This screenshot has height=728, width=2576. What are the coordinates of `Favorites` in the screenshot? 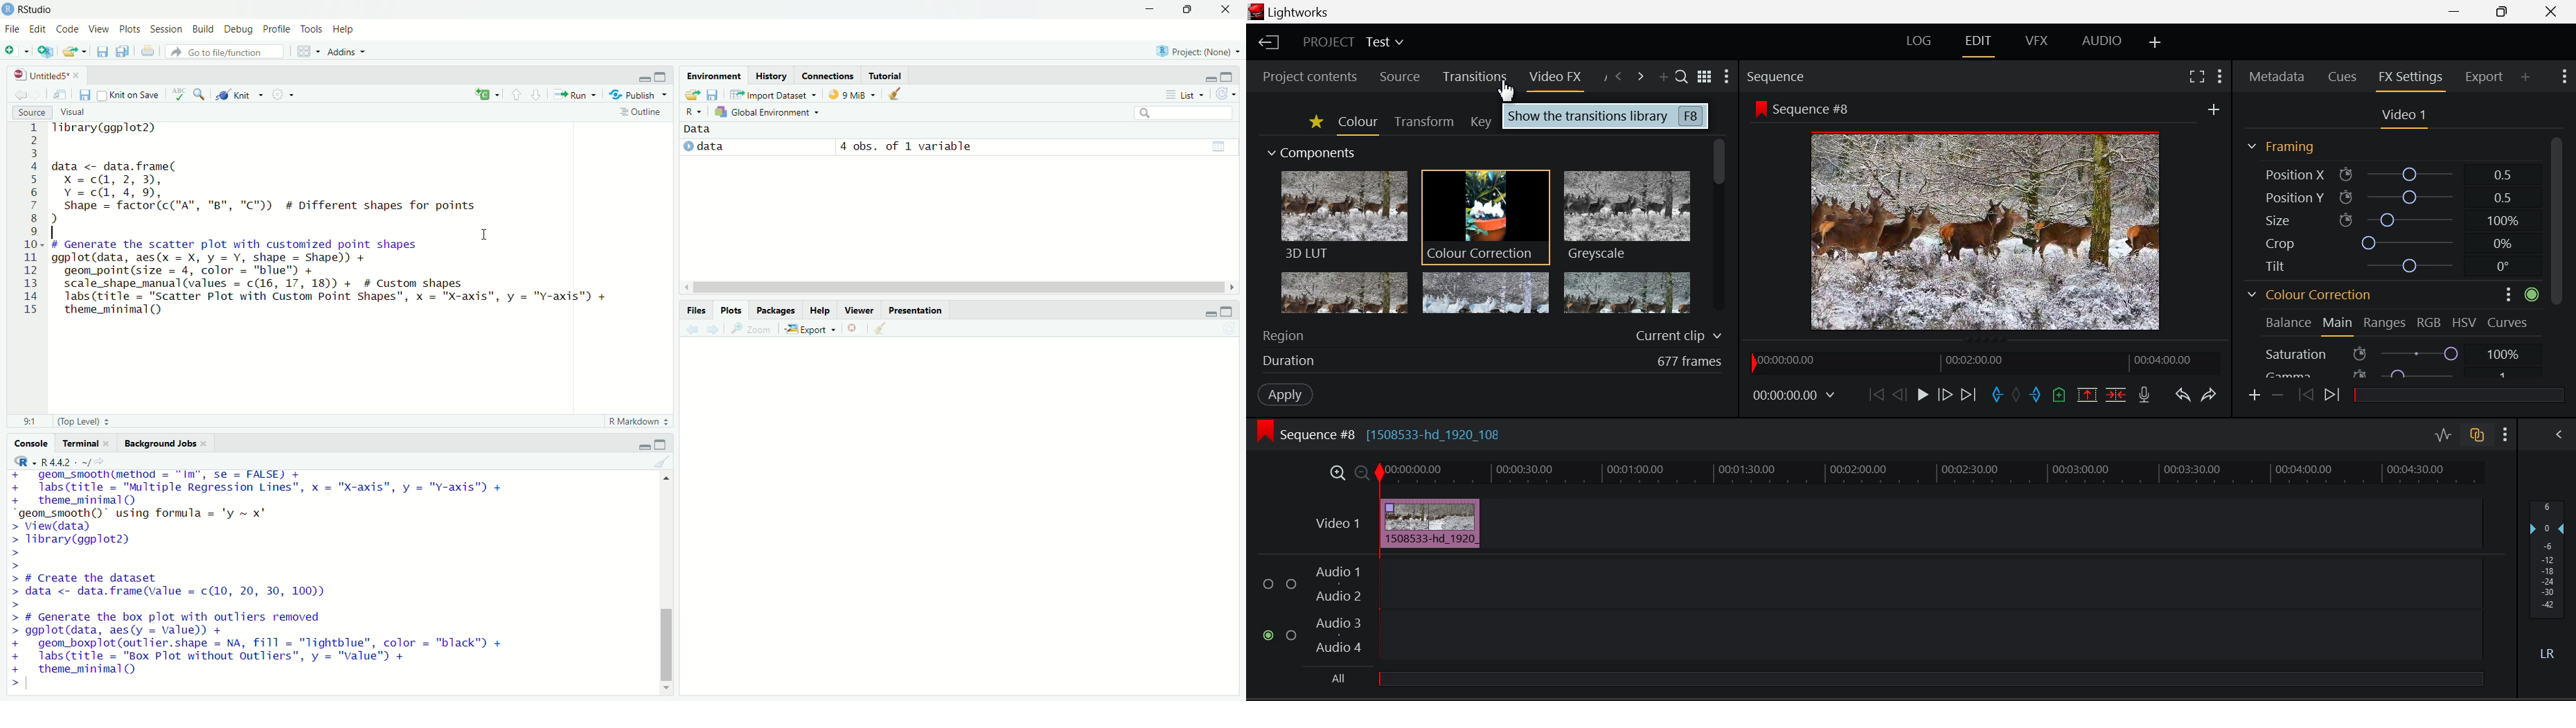 It's located at (1314, 122).